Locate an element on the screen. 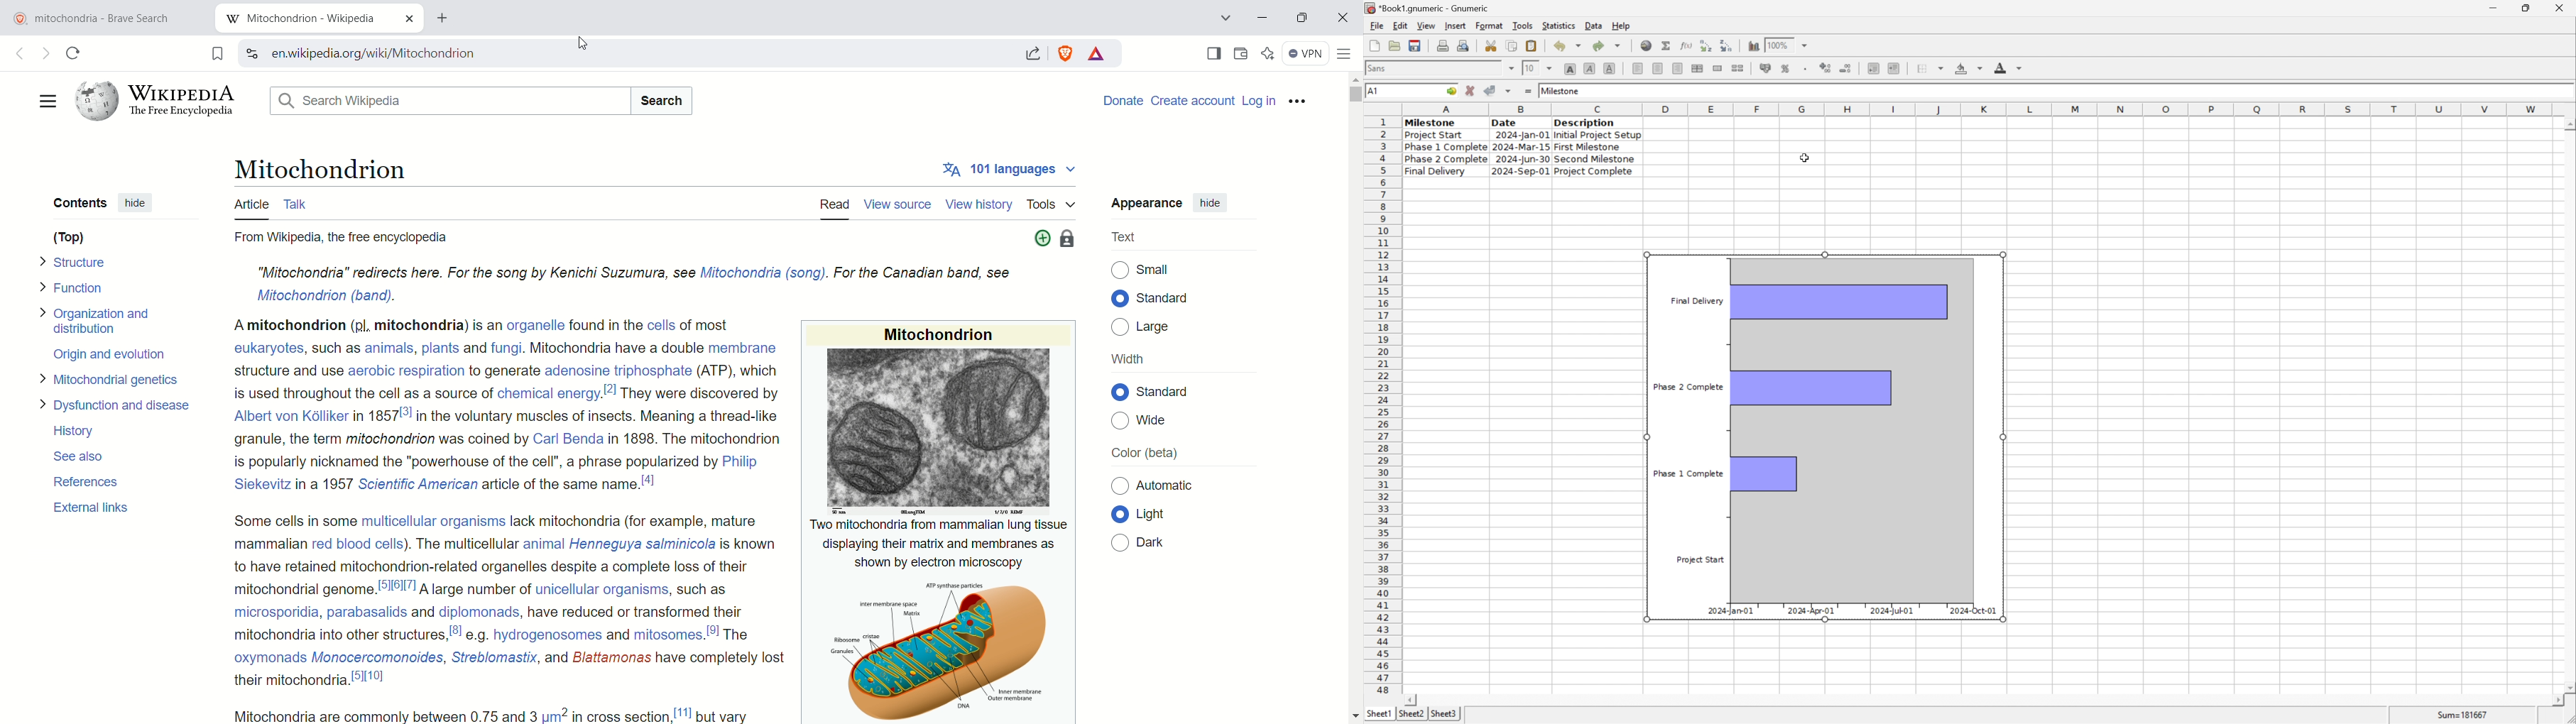 This screenshot has height=728, width=2576. scroll bar is located at coordinates (1984, 700).